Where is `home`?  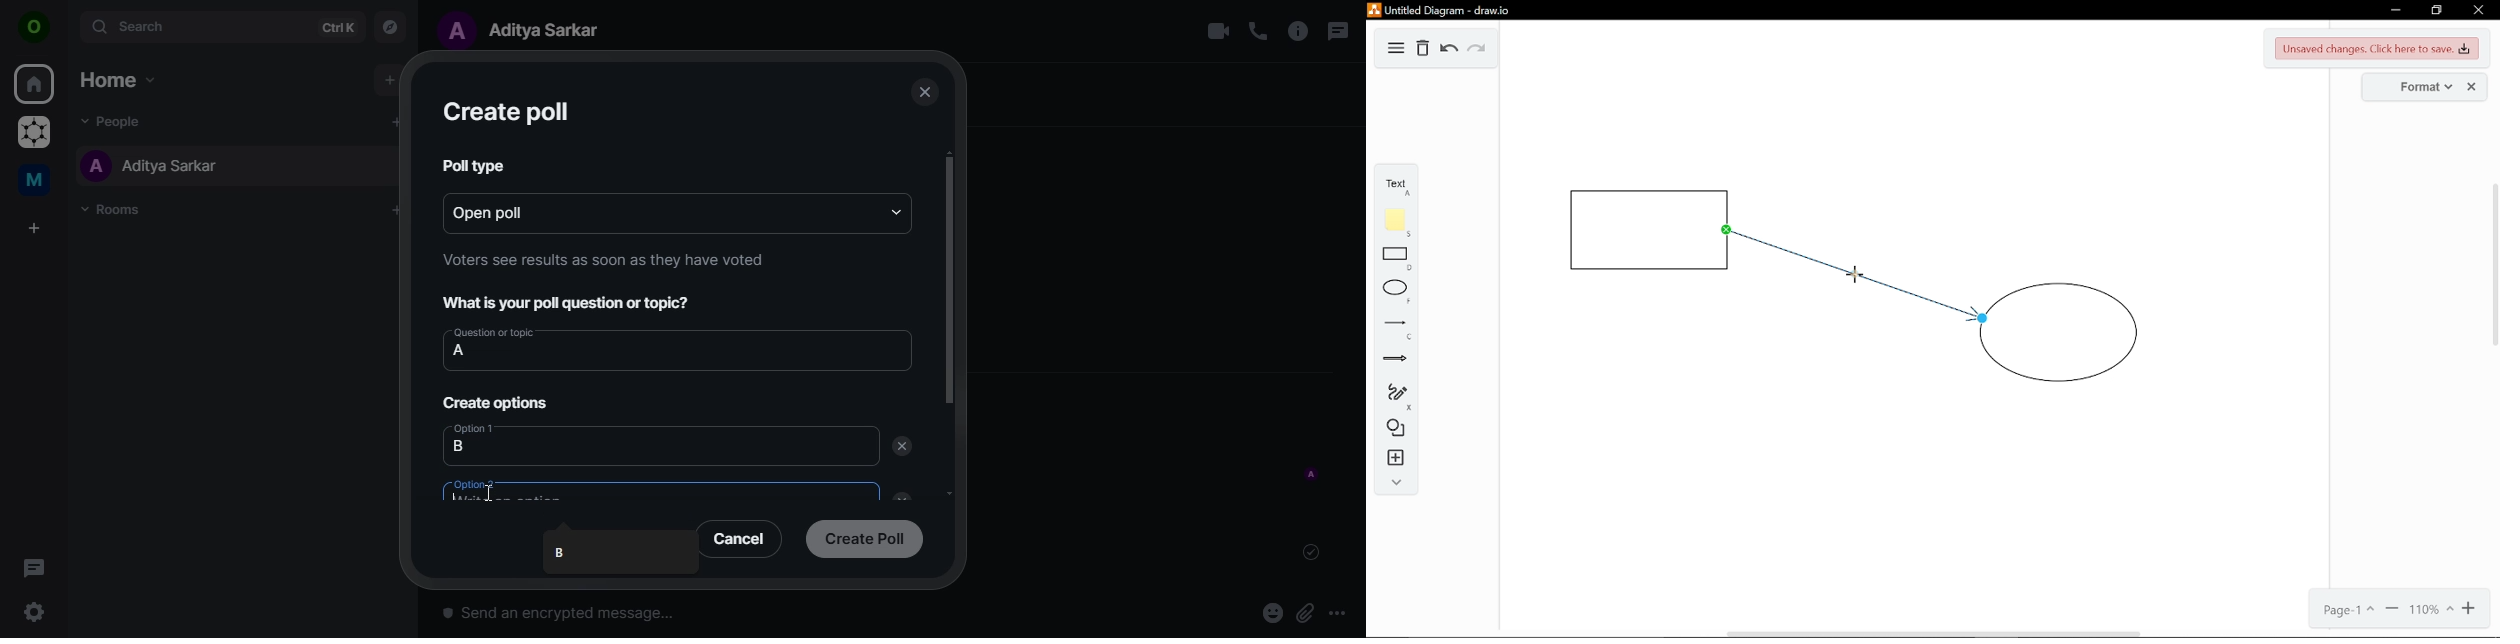
home is located at coordinates (116, 79).